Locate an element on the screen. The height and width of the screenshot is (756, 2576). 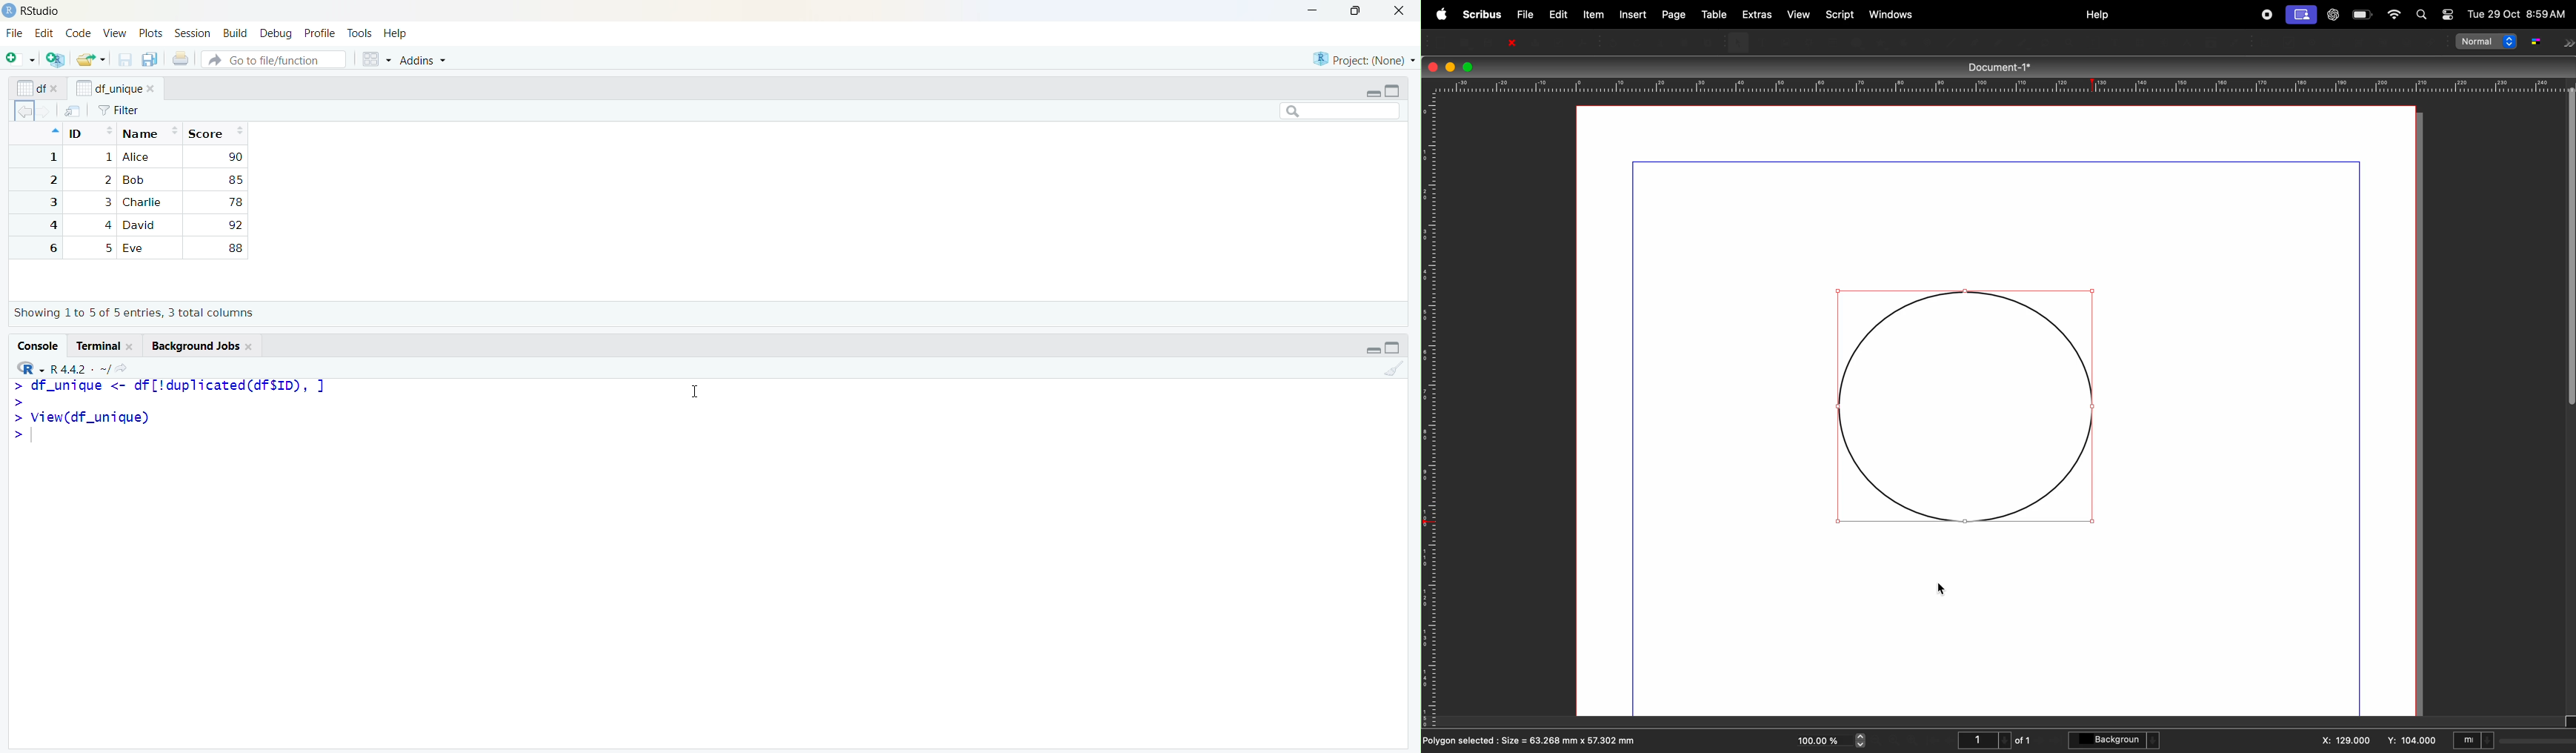
background is located at coordinates (2117, 741).